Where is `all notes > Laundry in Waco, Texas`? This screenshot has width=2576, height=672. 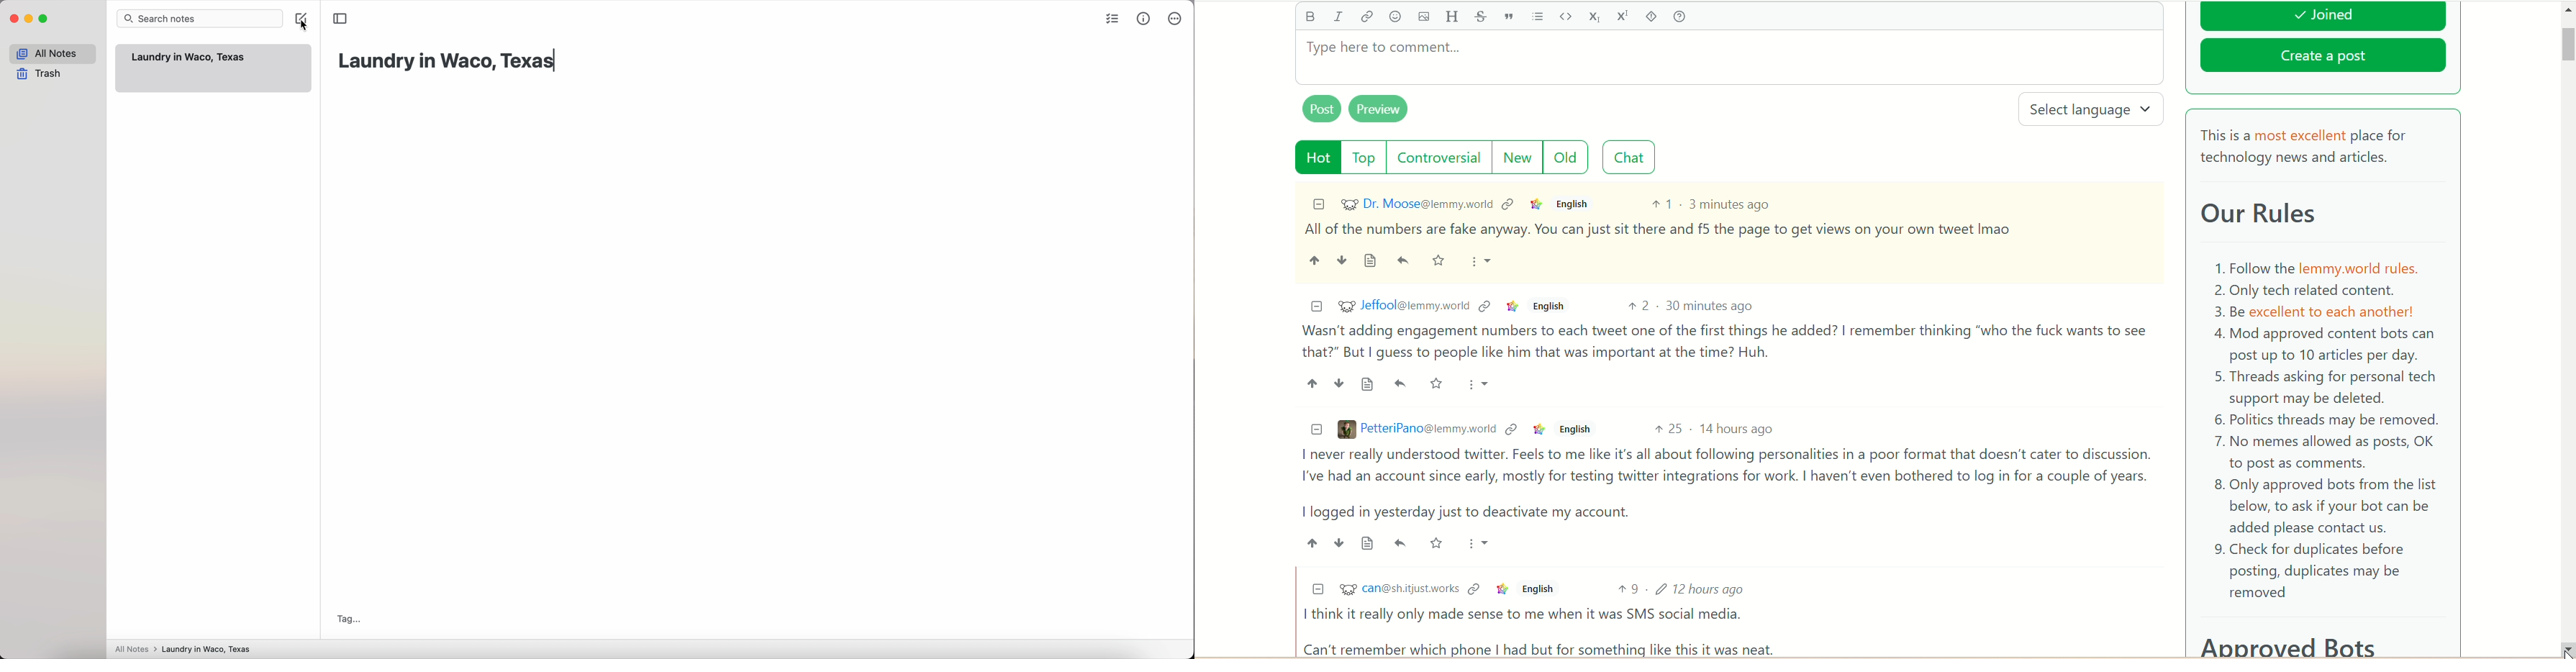
all notes > Laundry in Waco, Texas is located at coordinates (185, 649).